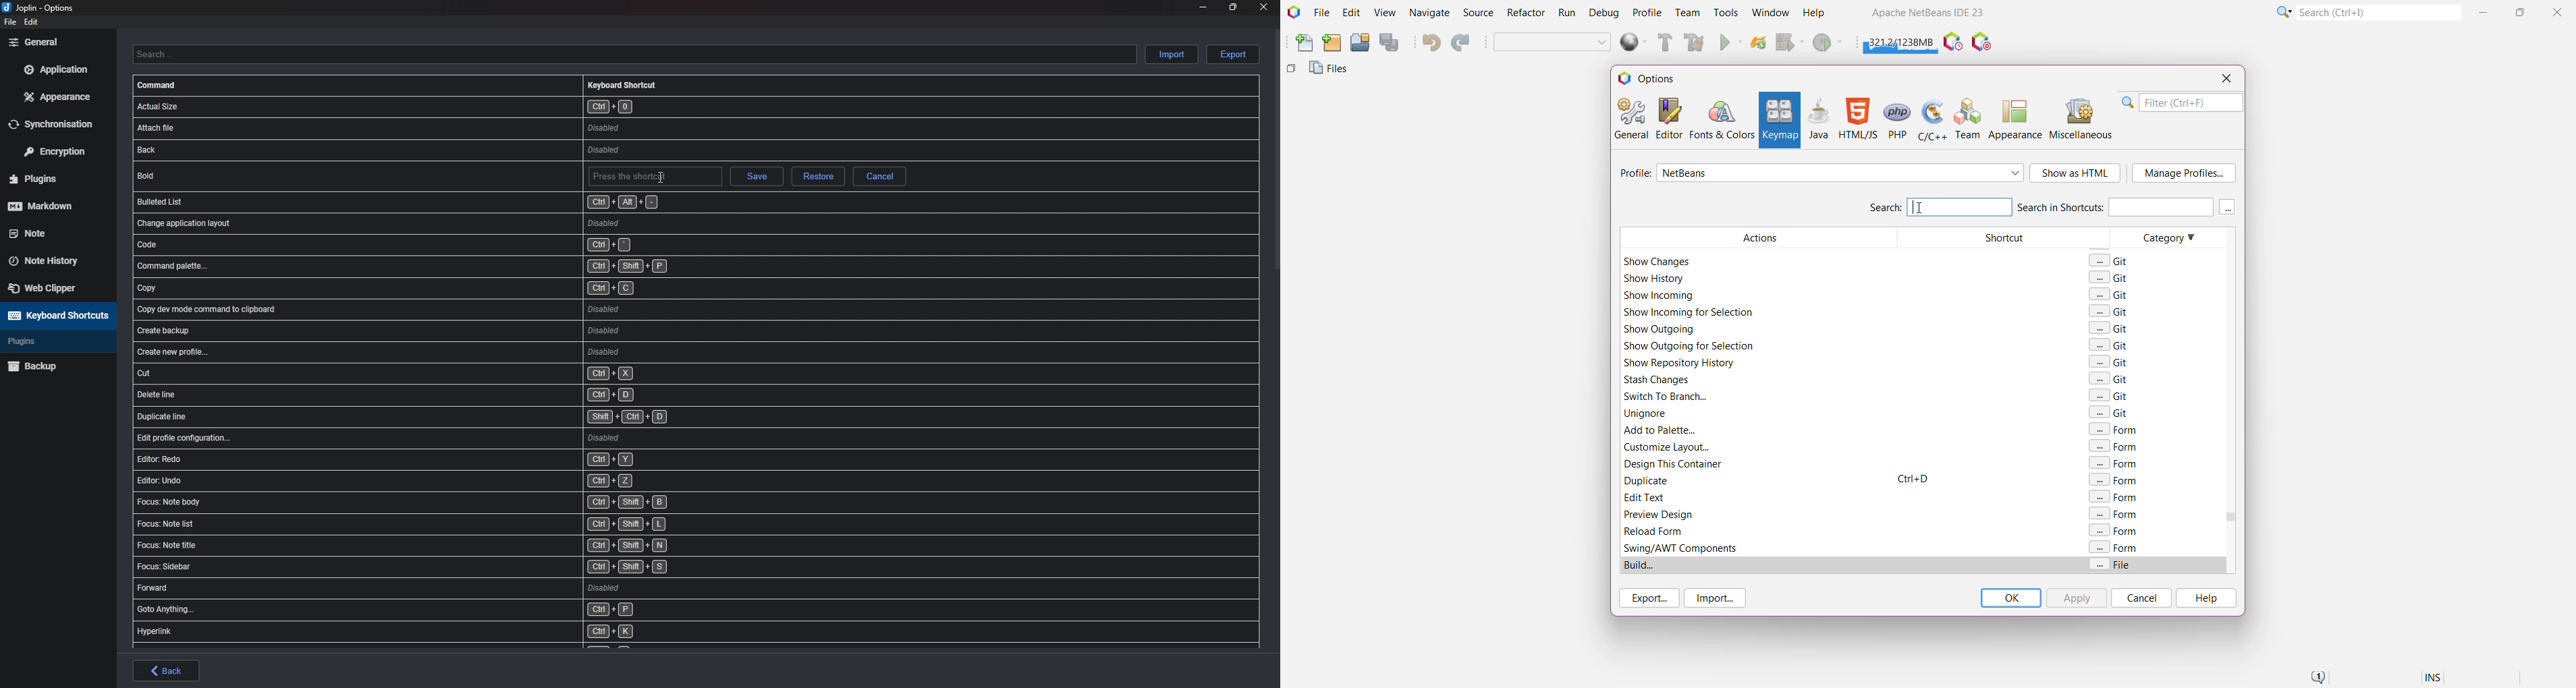 This screenshot has height=700, width=2576. I want to click on General, so click(55, 41).